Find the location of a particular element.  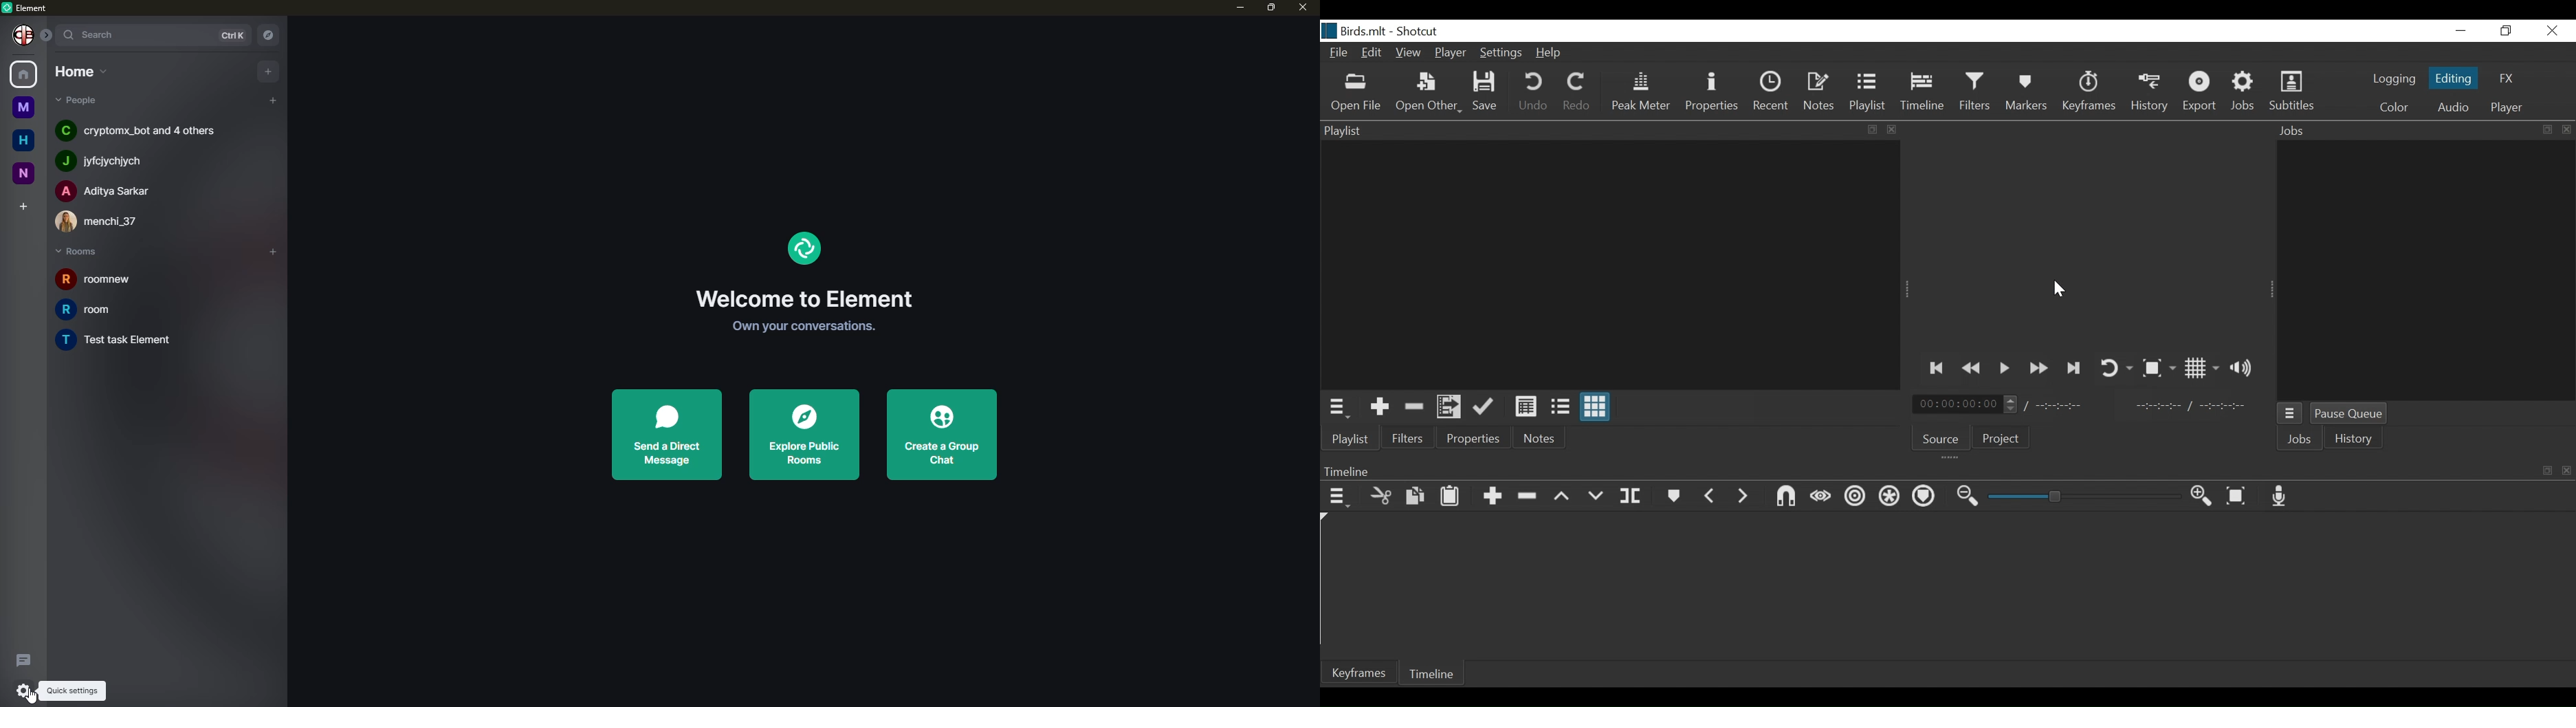

Play quickly forward is located at coordinates (2039, 368).